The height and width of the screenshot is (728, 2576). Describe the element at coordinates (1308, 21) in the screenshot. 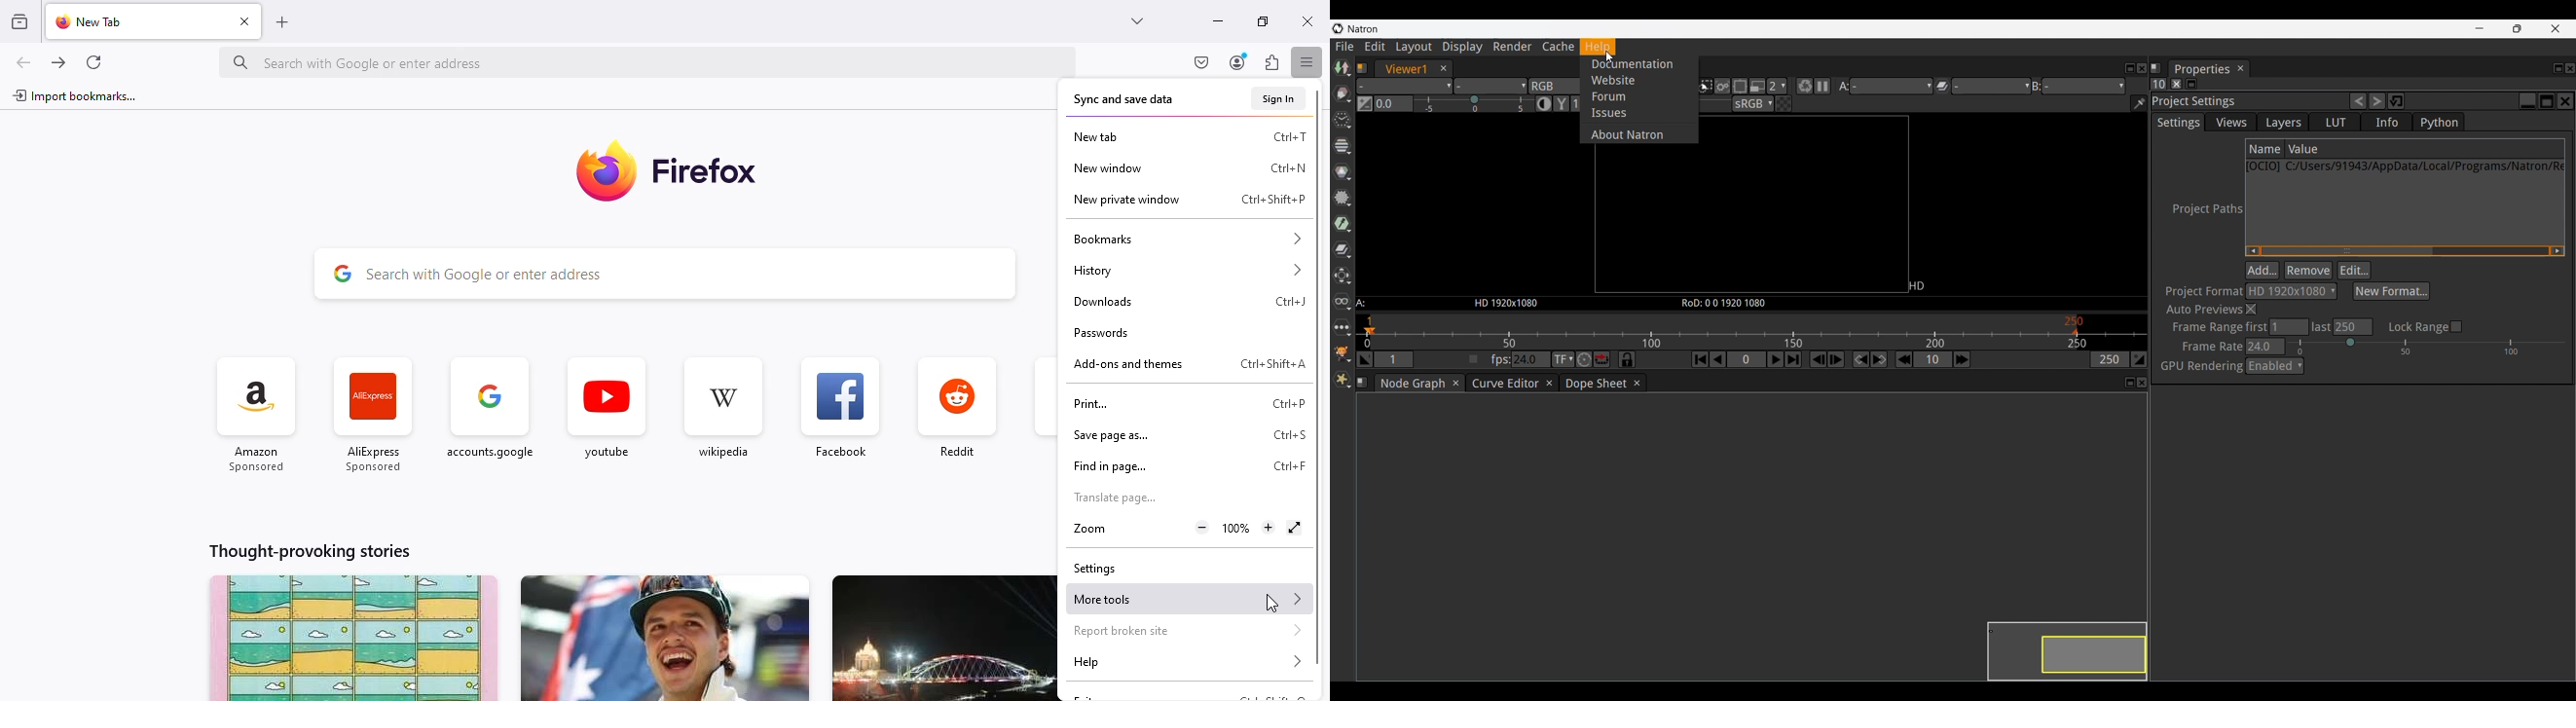

I see `close` at that location.